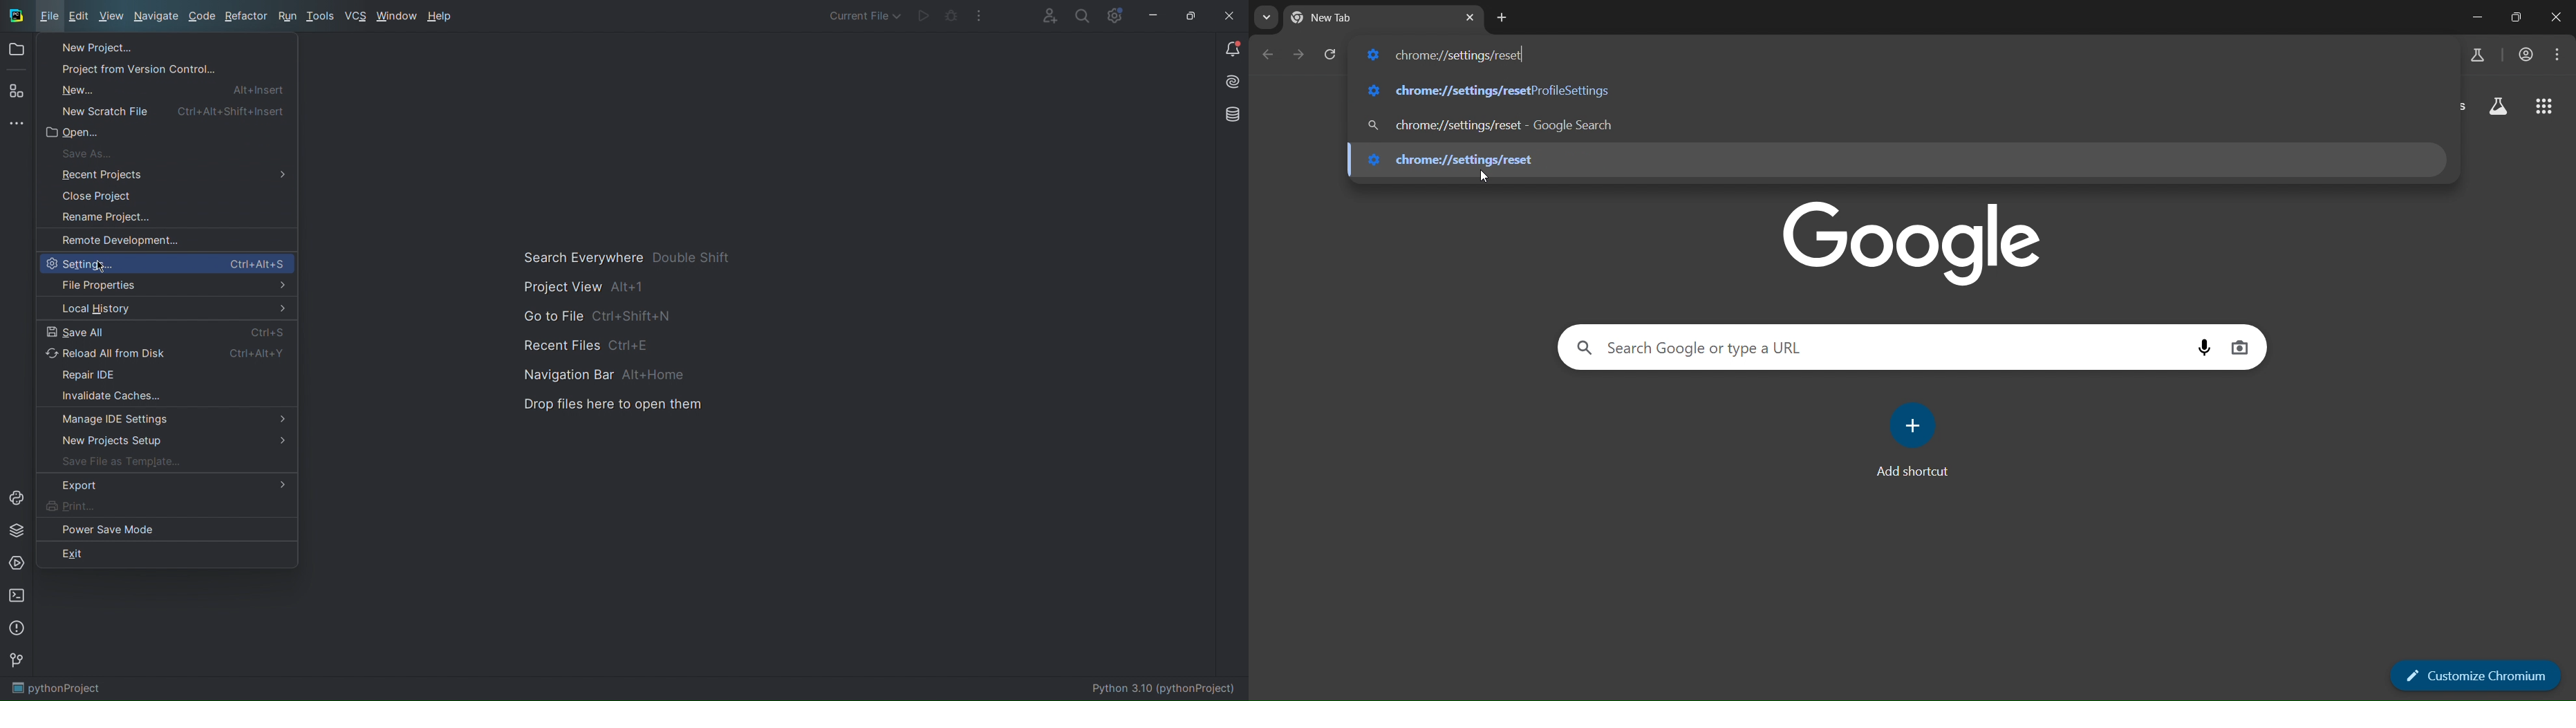  What do you see at coordinates (48, 18) in the screenshot?
I see `File` at bounding box center [48, 18].